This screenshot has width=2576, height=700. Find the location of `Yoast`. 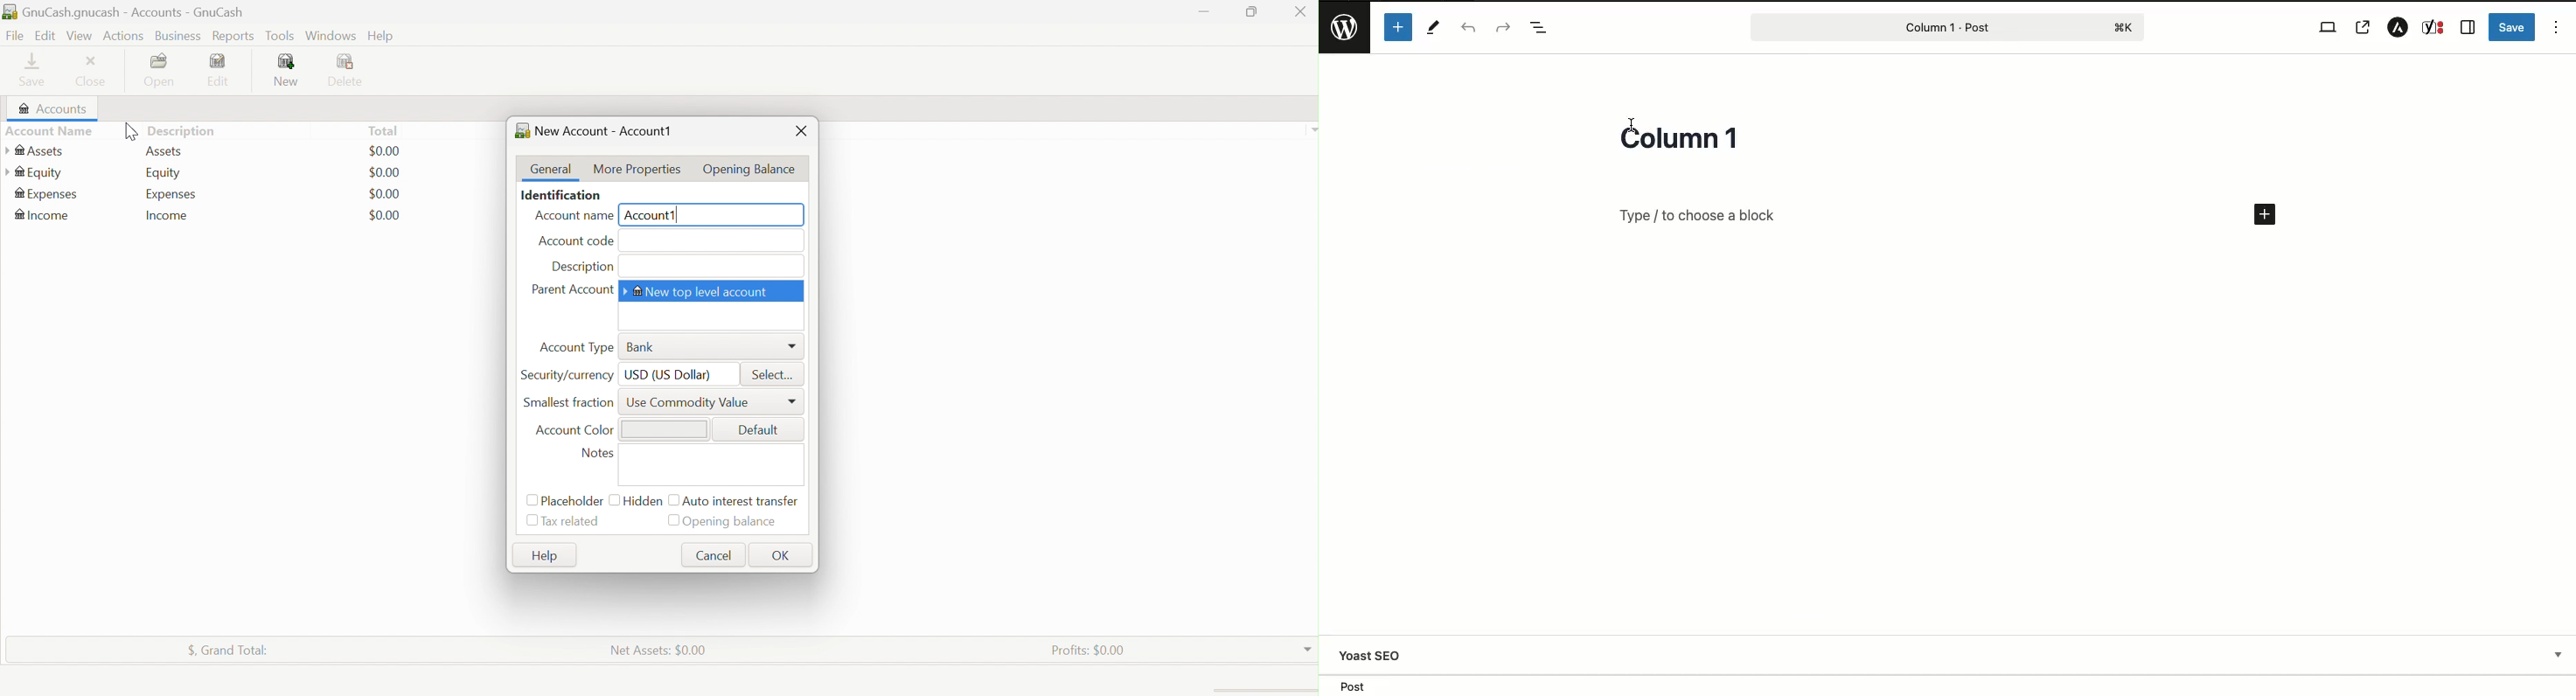

Yoast is located at coordinates (2434, 28).